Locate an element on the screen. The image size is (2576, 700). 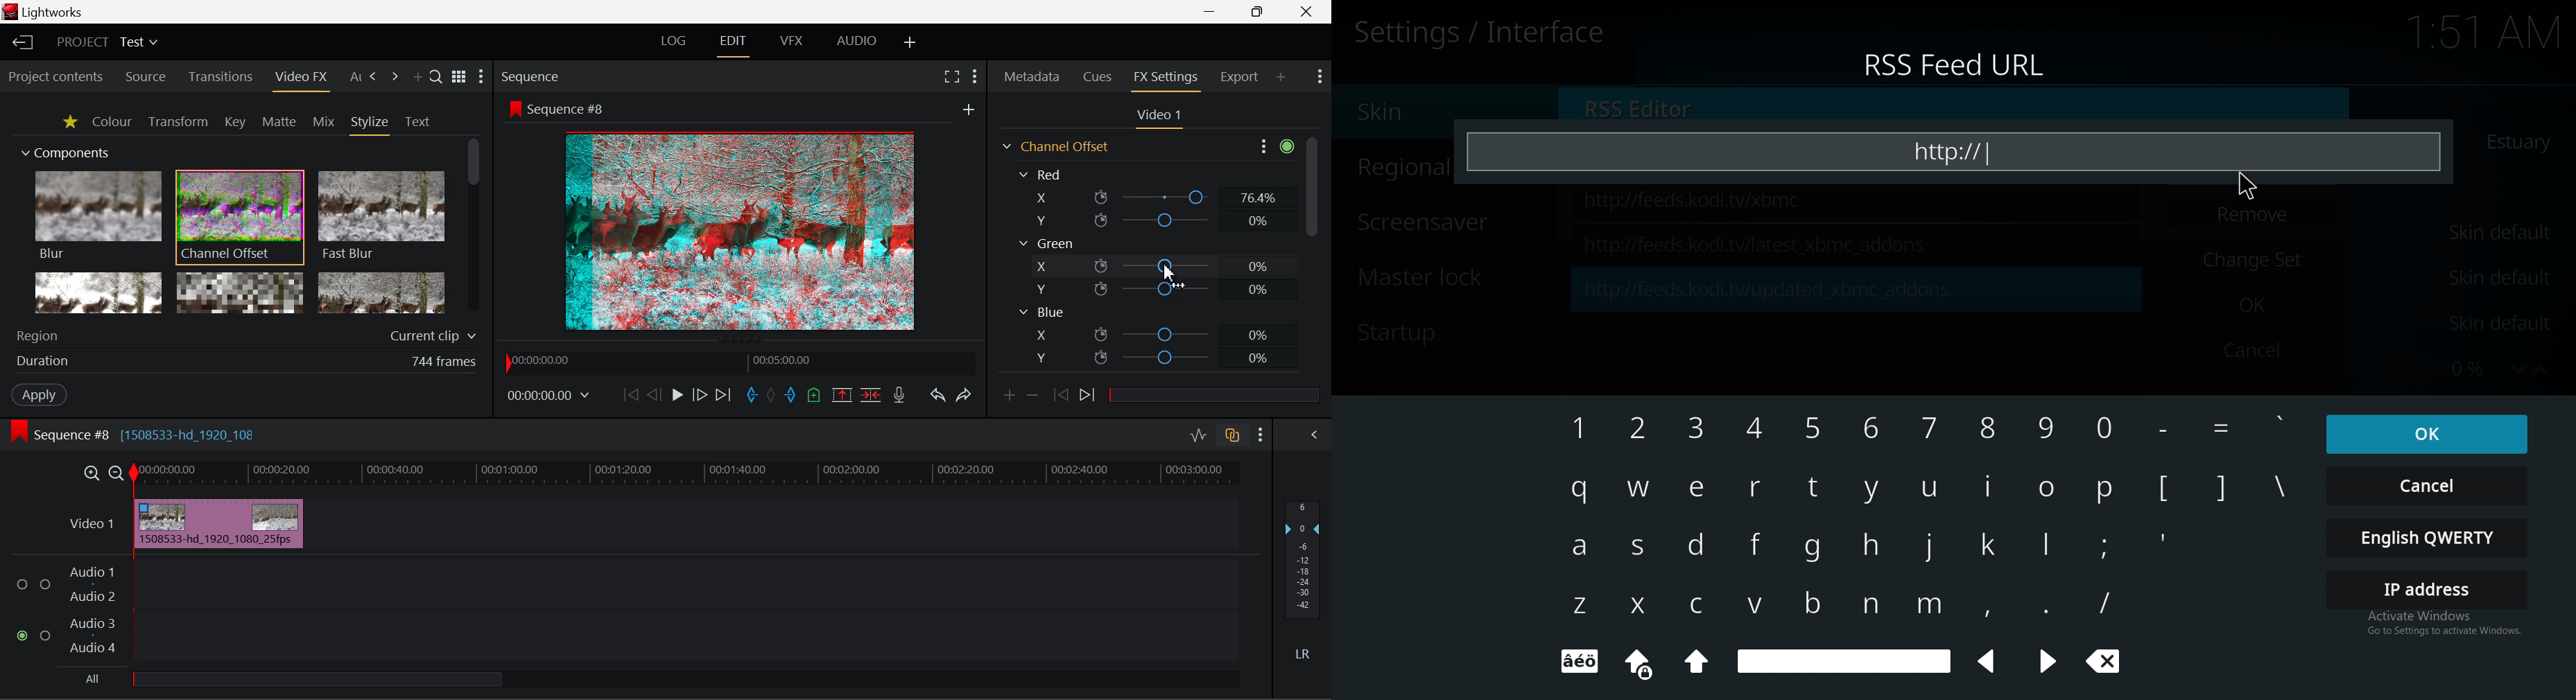
Blue Y is located at coordinates (1156, 356).